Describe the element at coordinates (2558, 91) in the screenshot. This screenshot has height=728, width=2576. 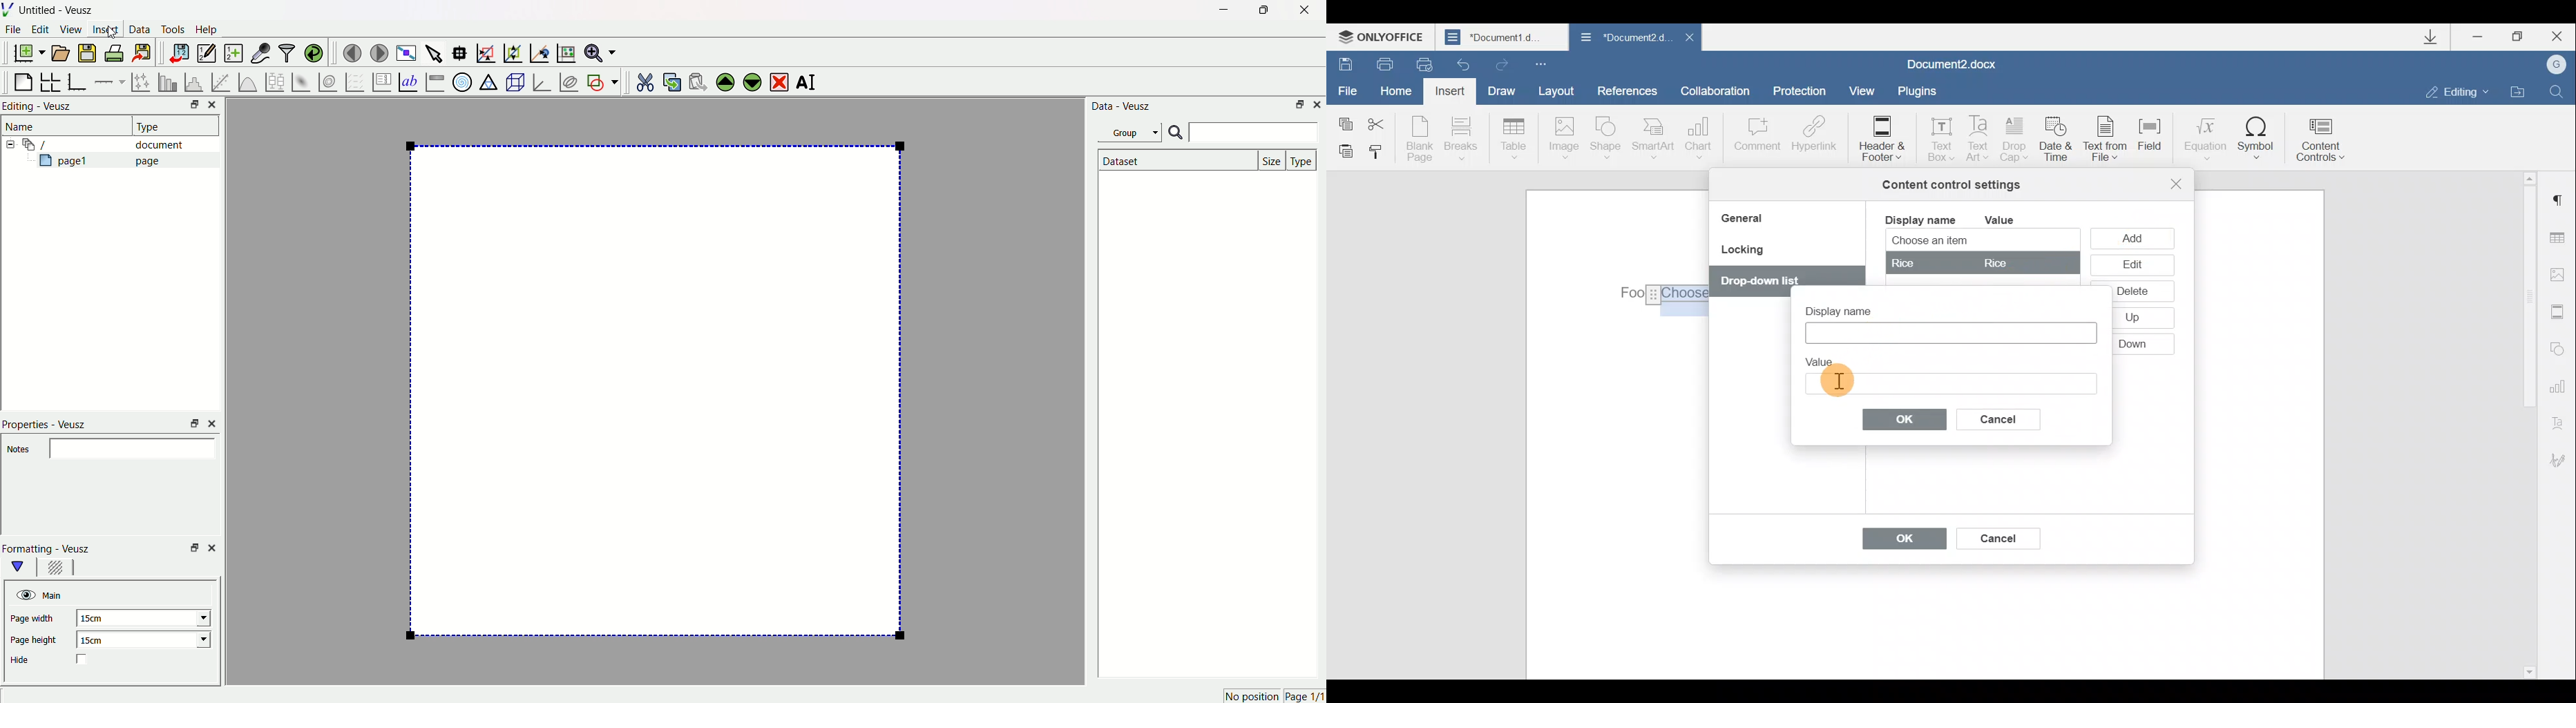
I see `Find` at that location.